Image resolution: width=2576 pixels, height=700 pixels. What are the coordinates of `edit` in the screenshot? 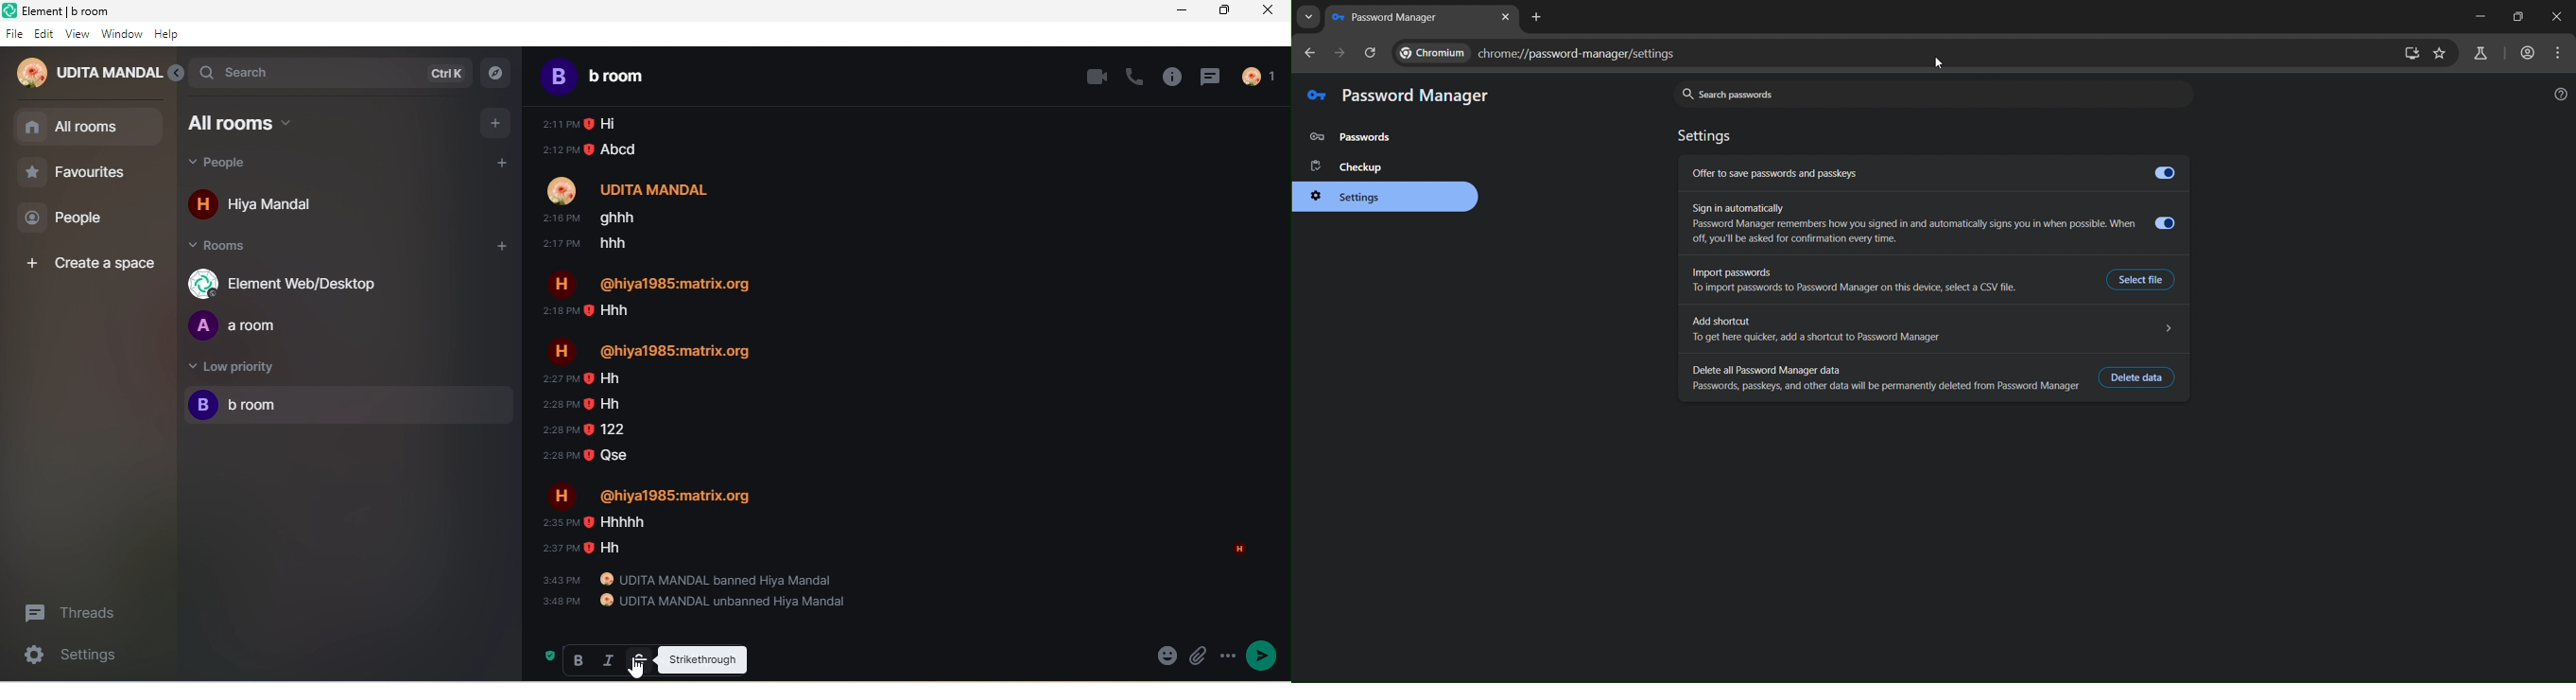 It's located at (44, 33).